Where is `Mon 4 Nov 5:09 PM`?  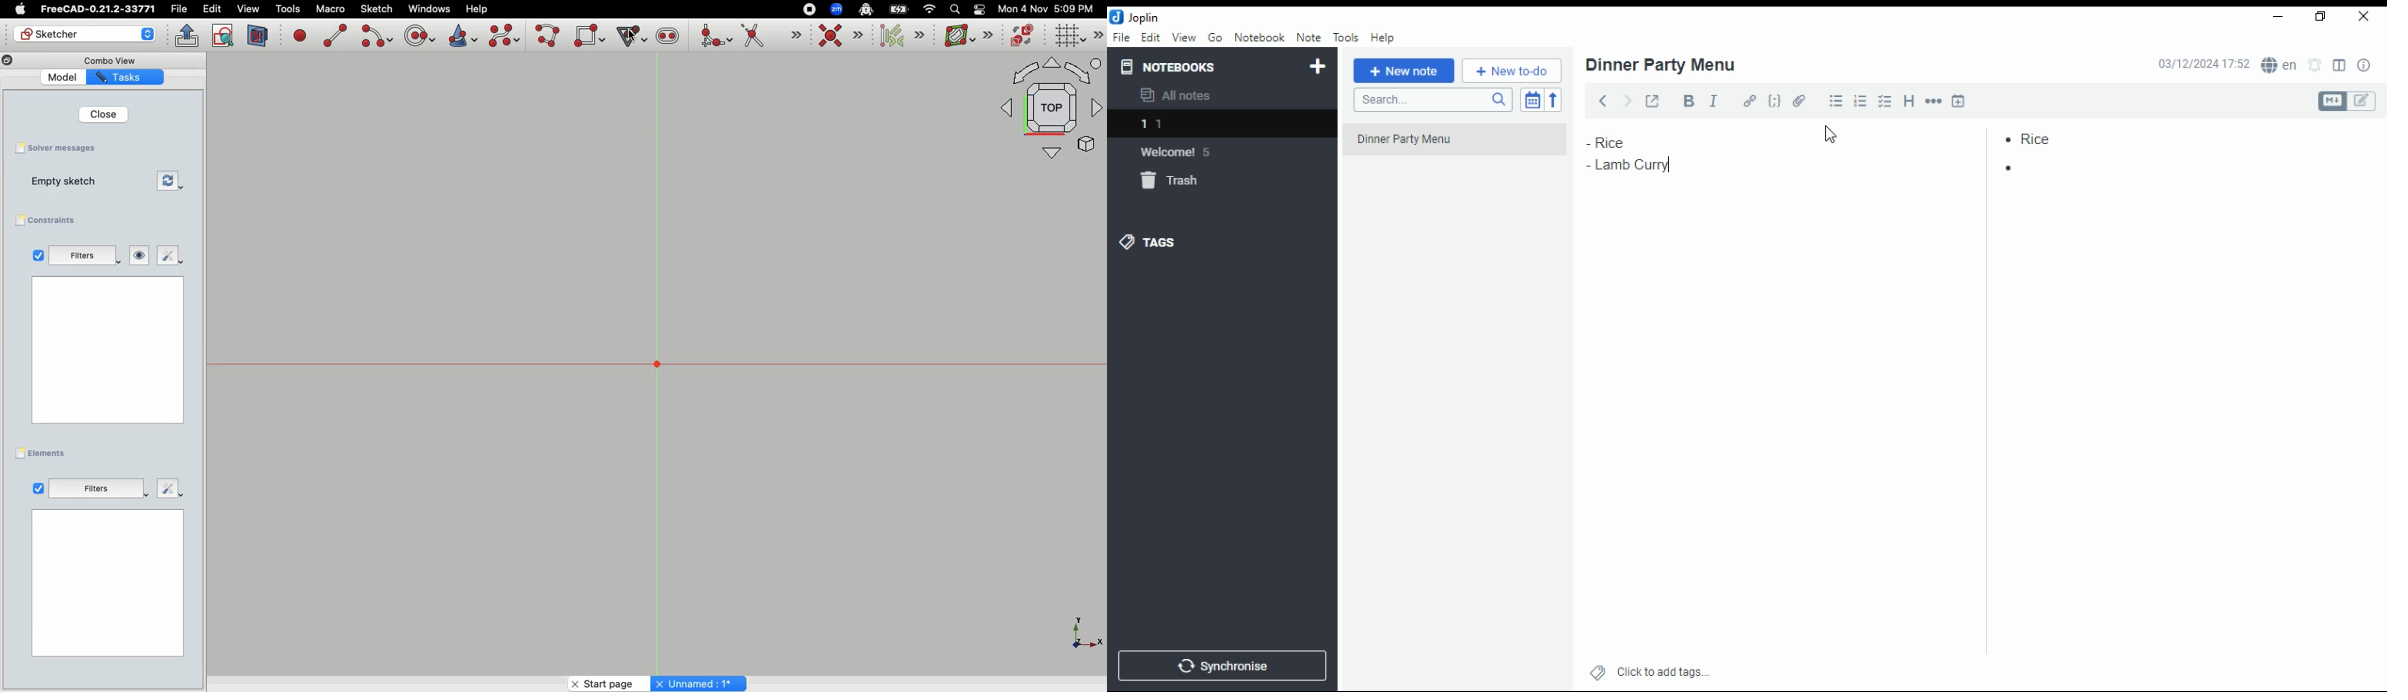
Mon 4 Nov 5:09 PM is located at coordinates (1048, 9).